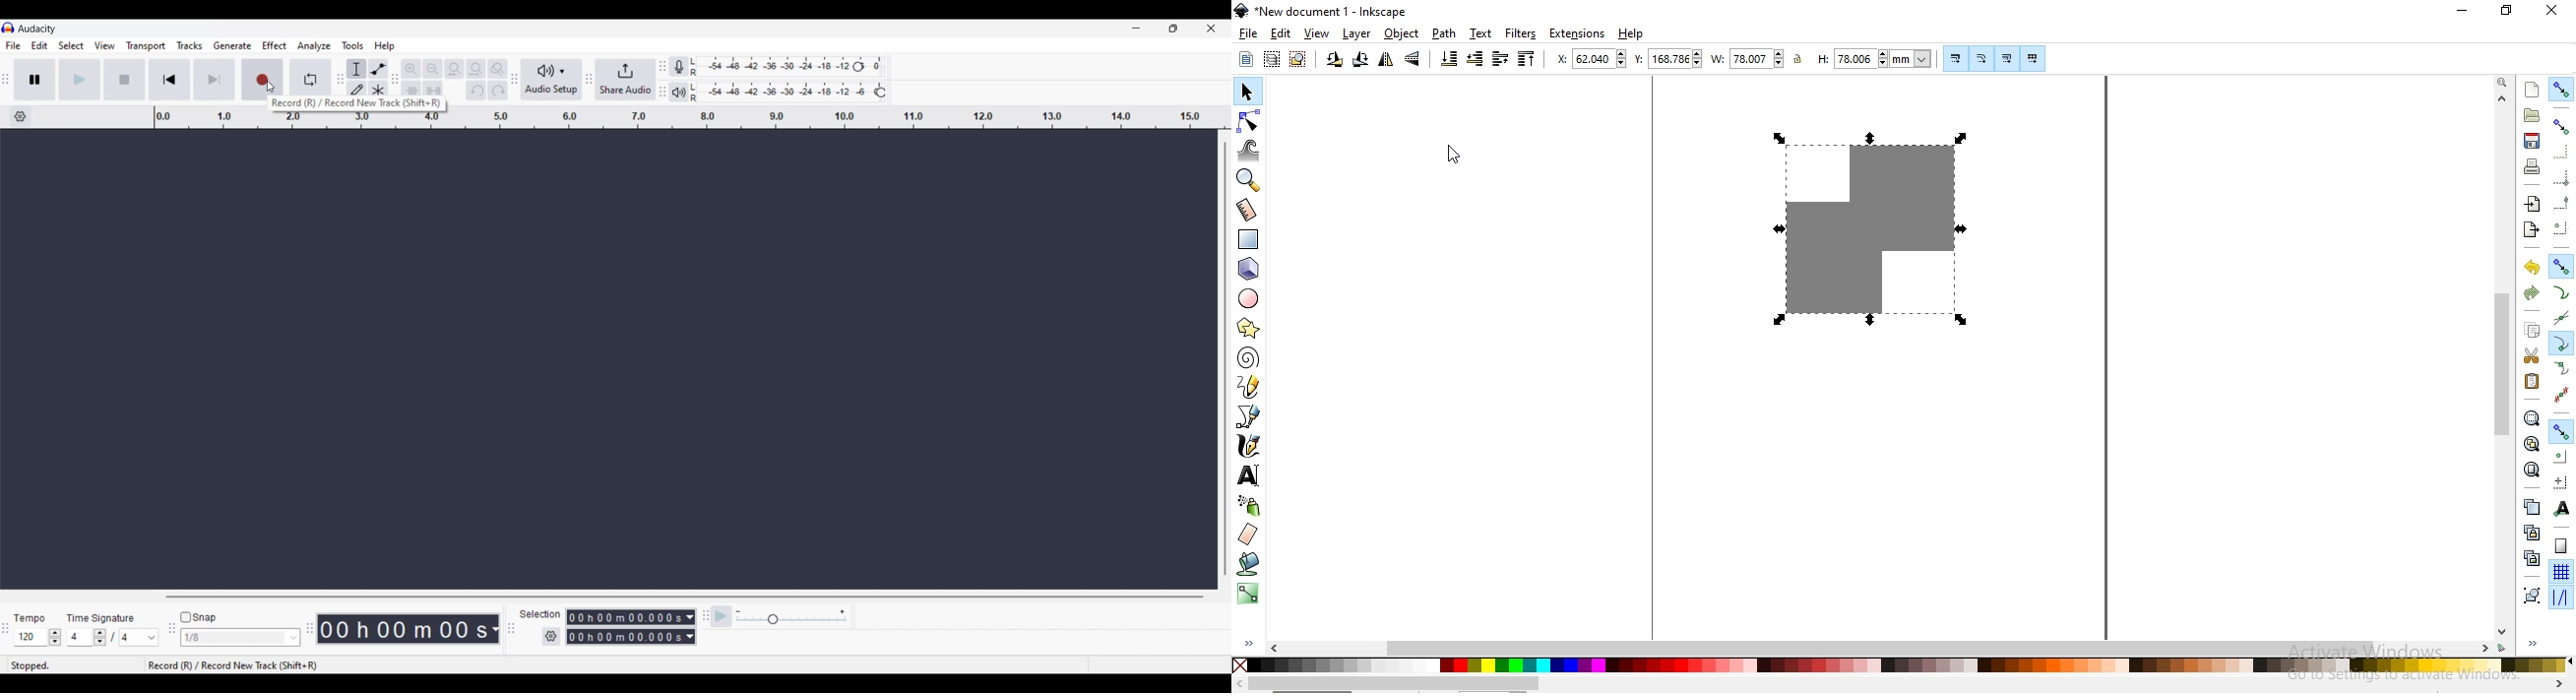 This screenshot has width=2576, height=700. What do you see at coordinates (476, 69) in the screenshot?
I see `Fit project to width` at bounding box center [476, 69].